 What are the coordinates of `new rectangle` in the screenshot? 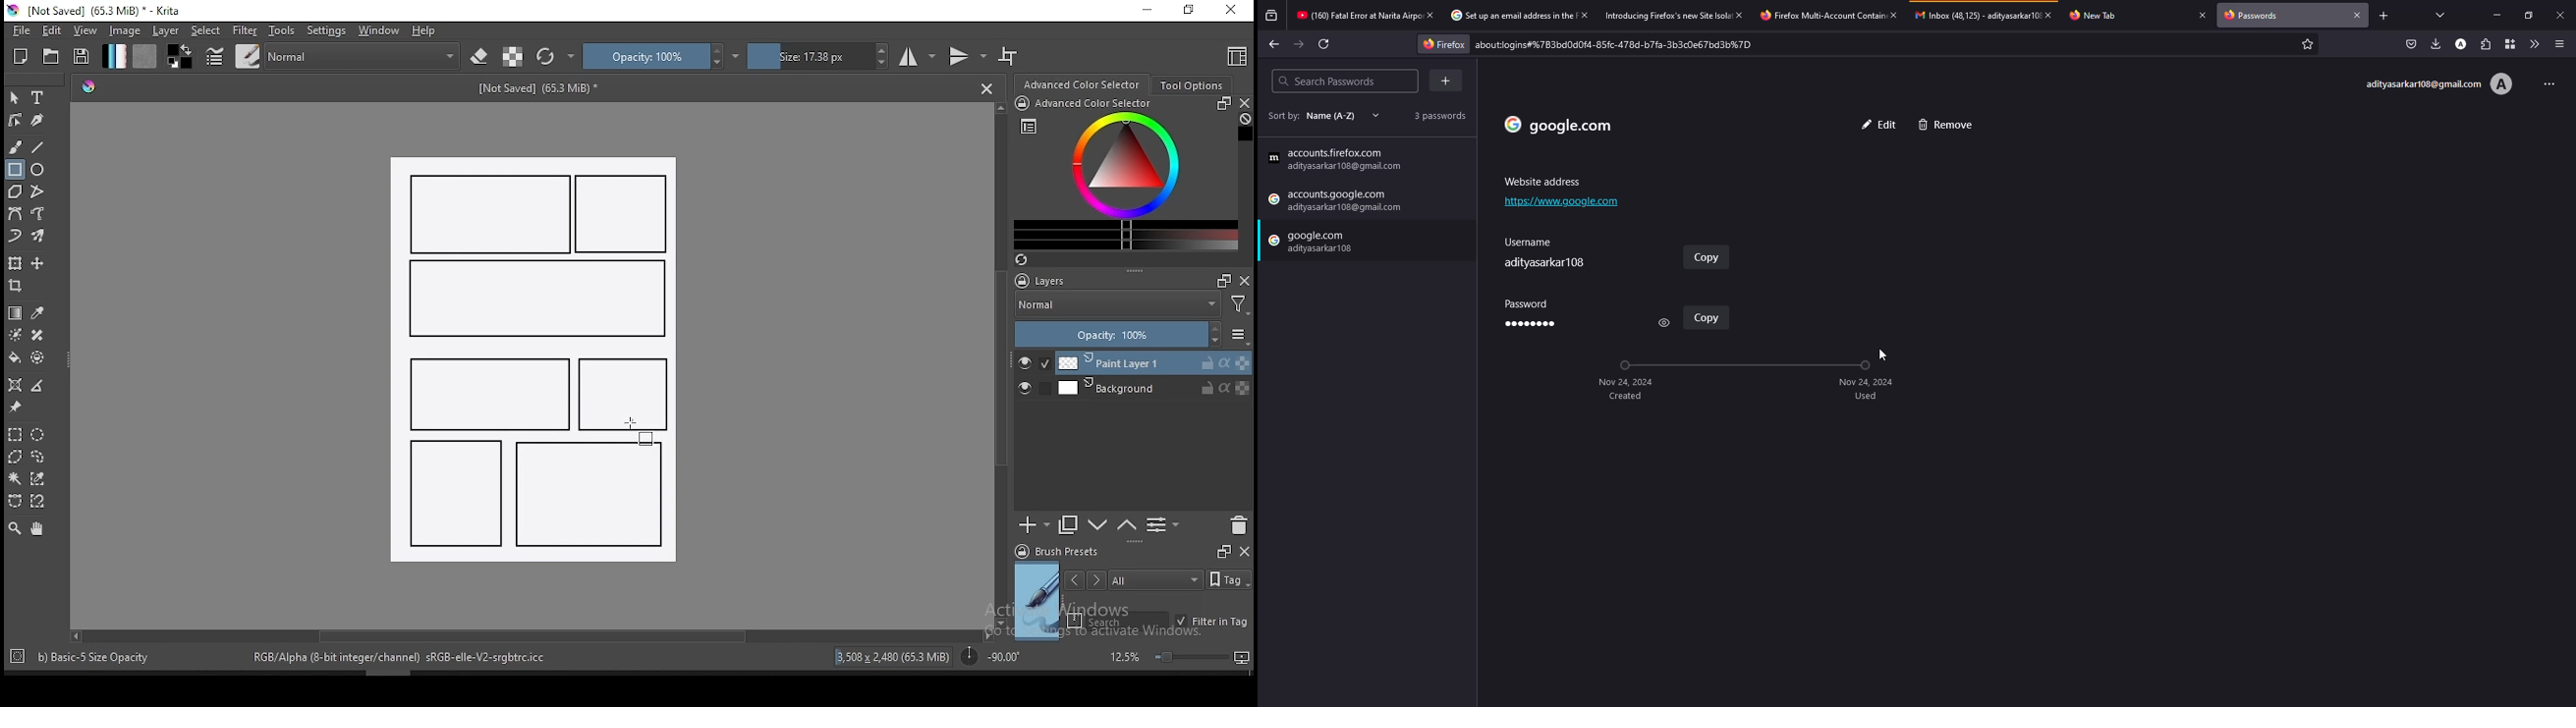 It's located at (623, 395).